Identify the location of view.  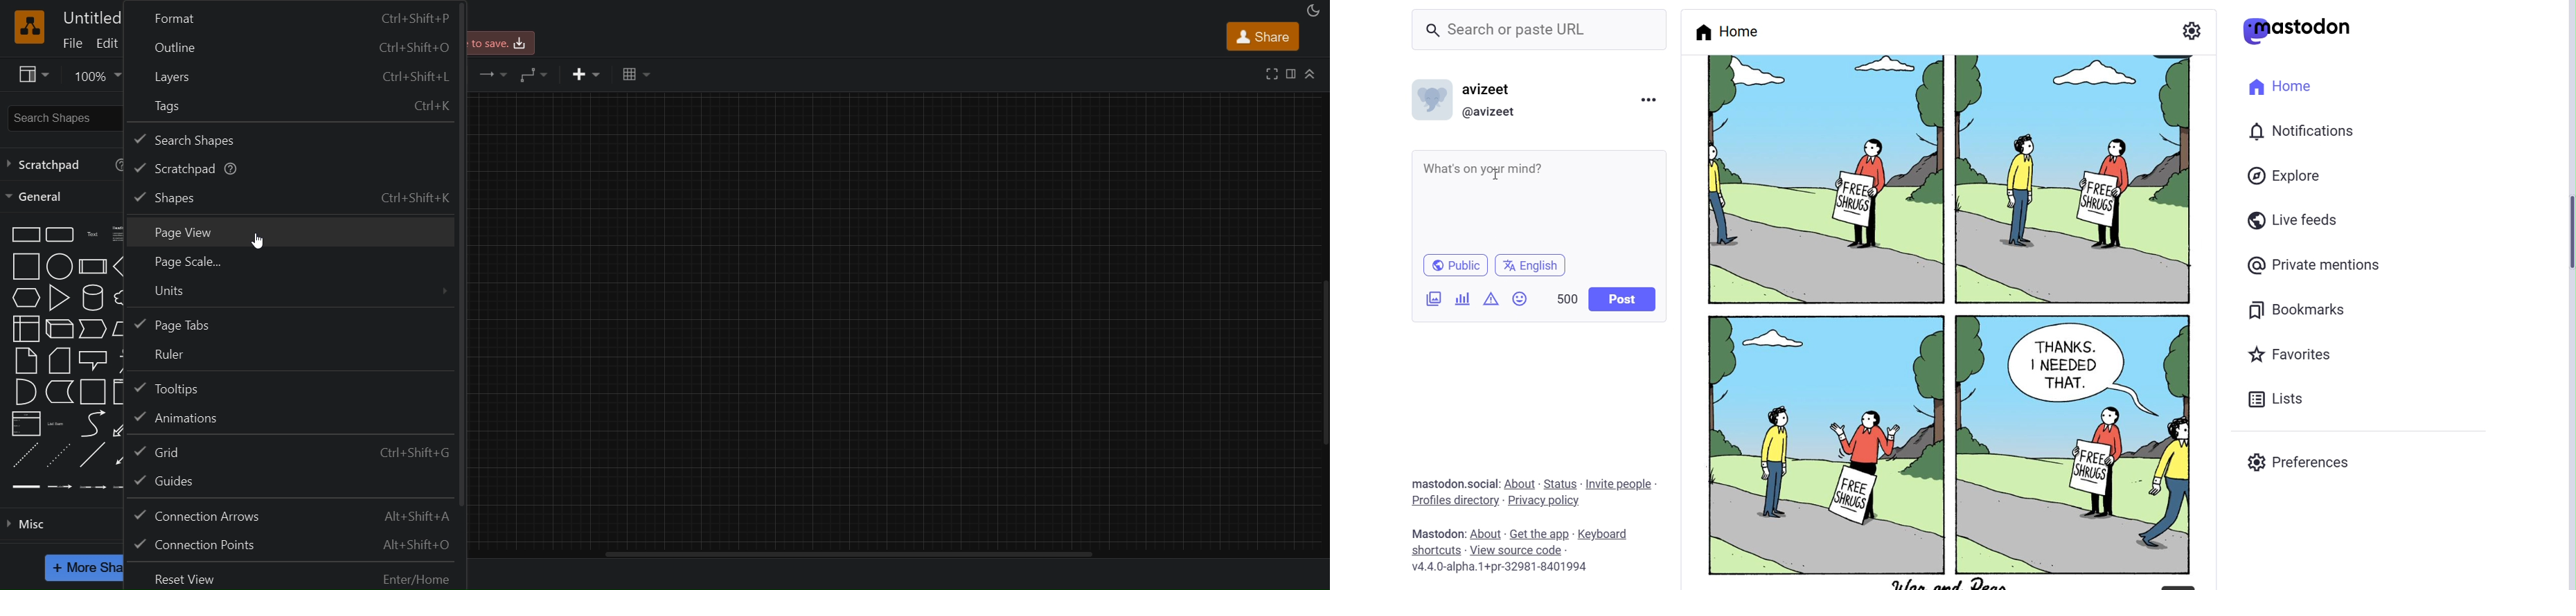
(32, 74).